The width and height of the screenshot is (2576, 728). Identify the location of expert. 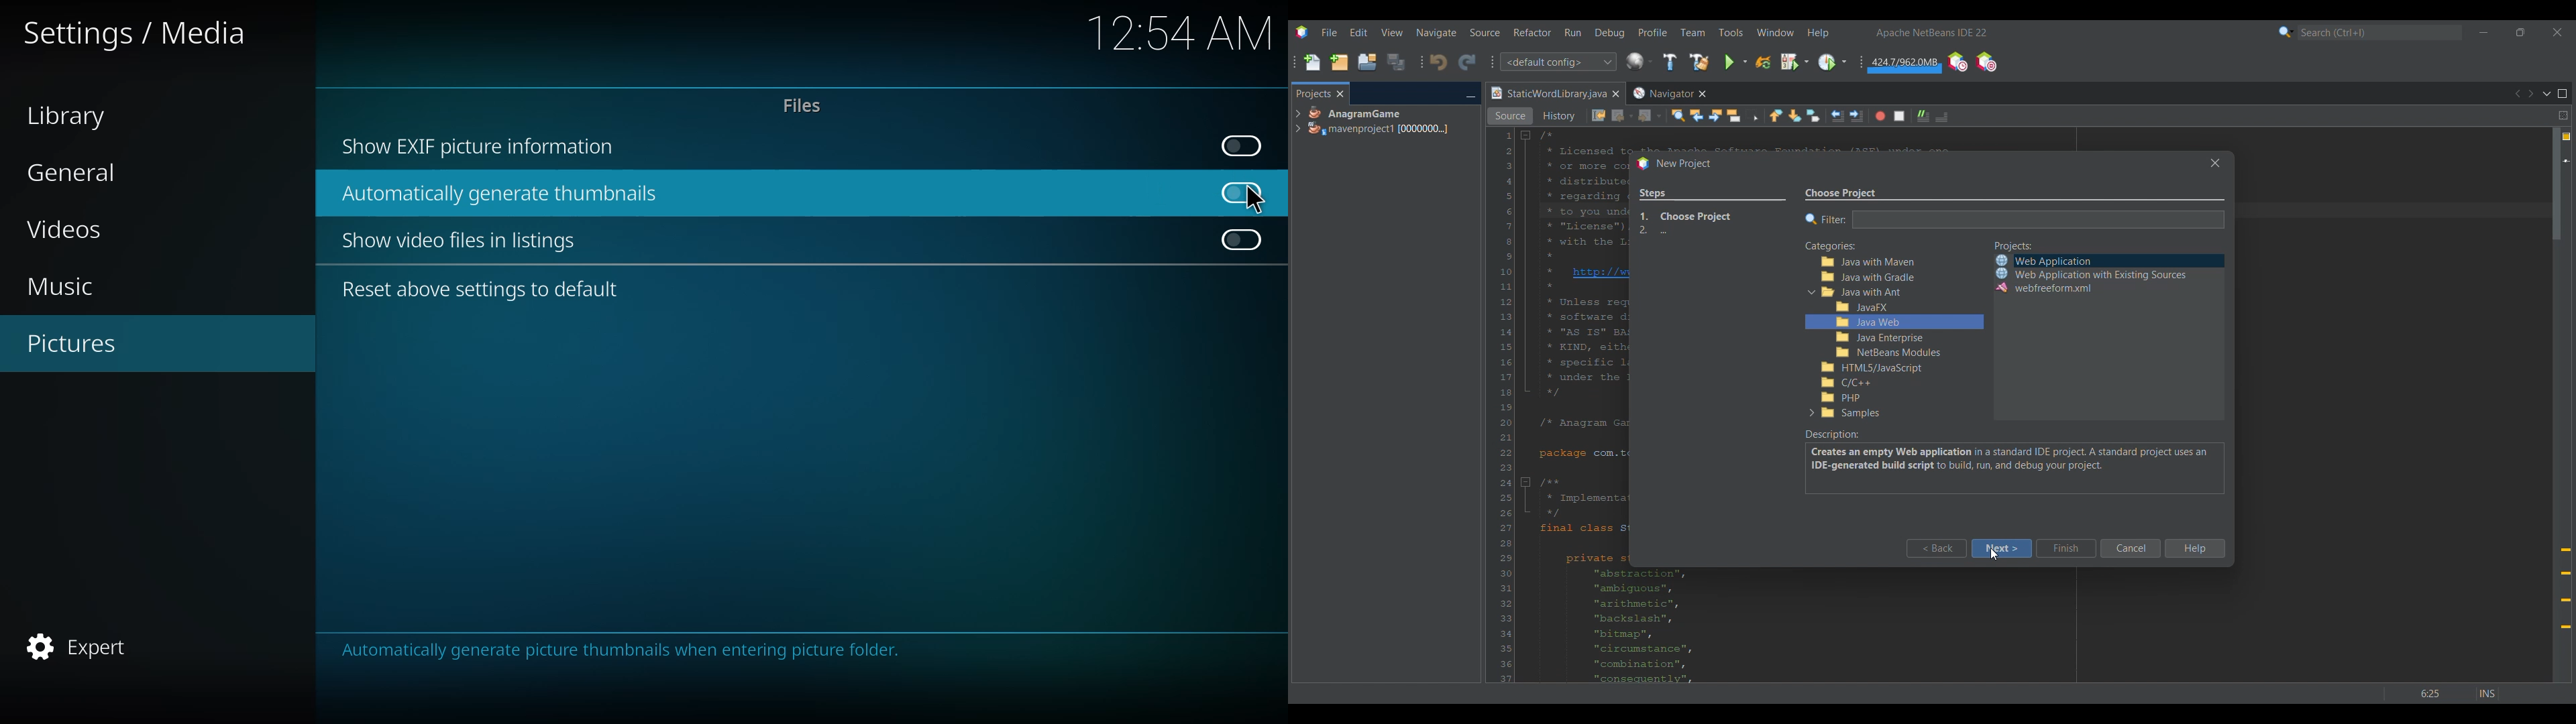
(87, 644).